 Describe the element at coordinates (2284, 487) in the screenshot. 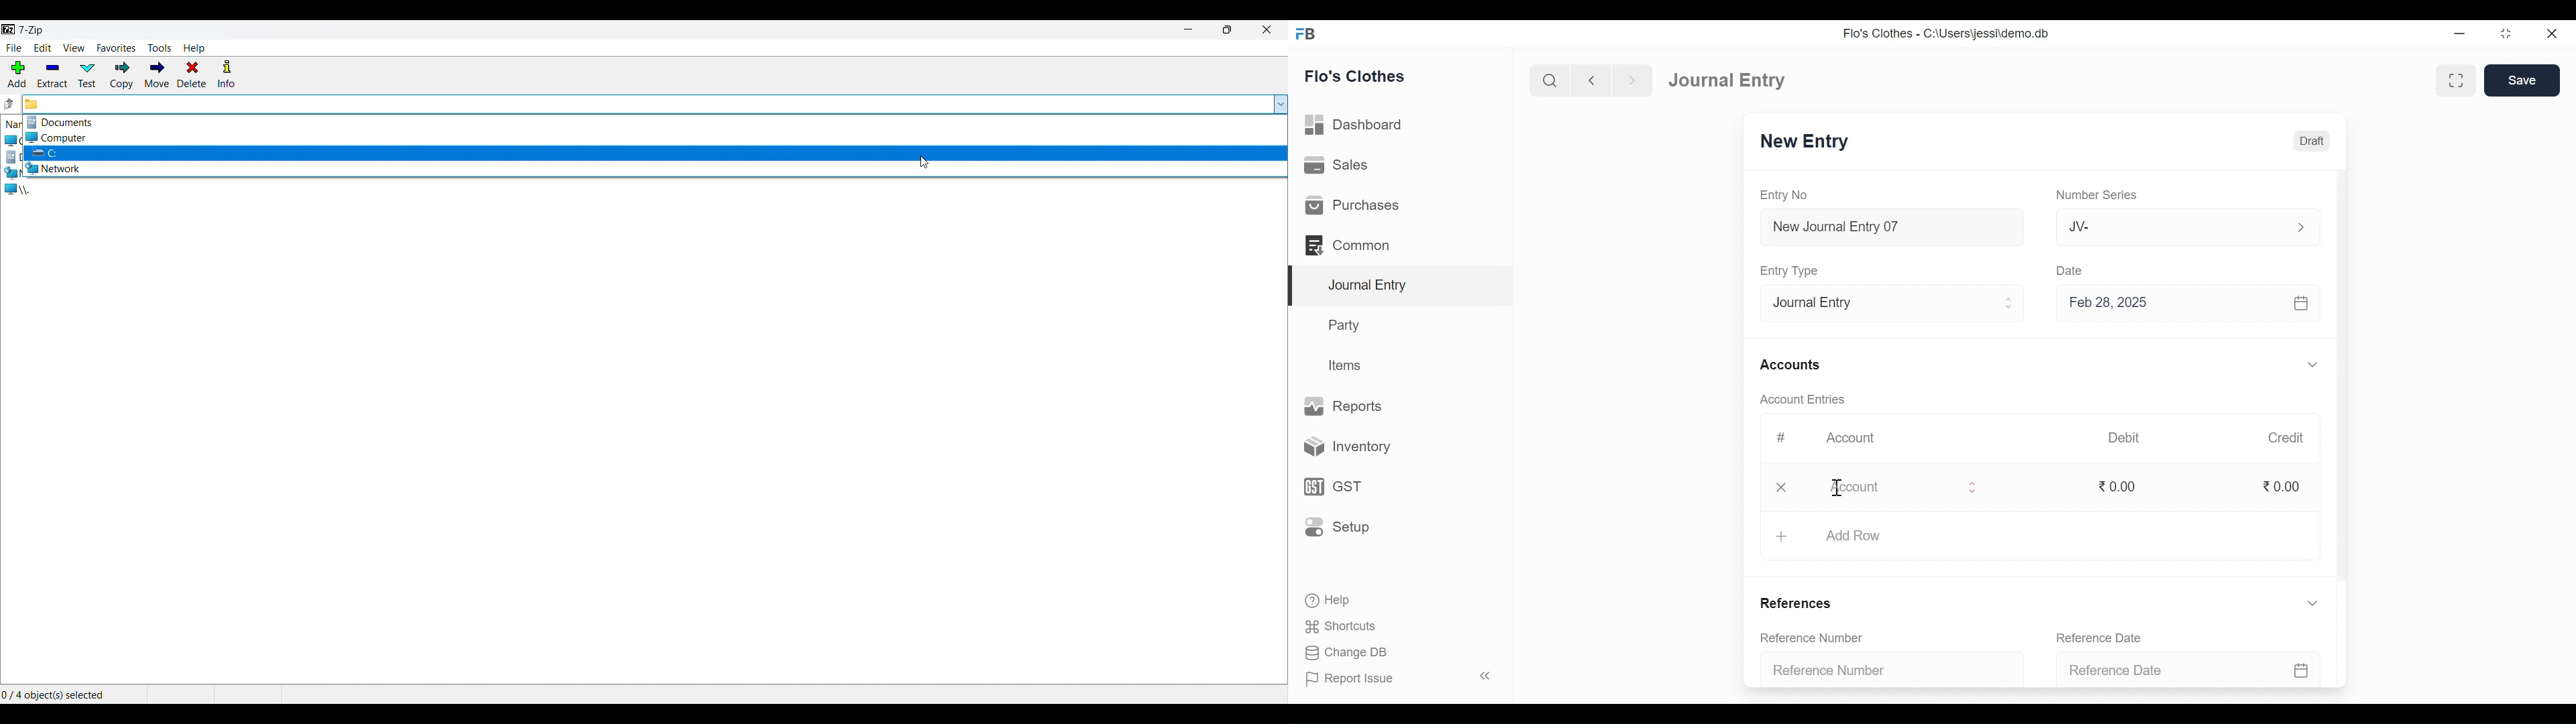

I see `0.00` at that location.